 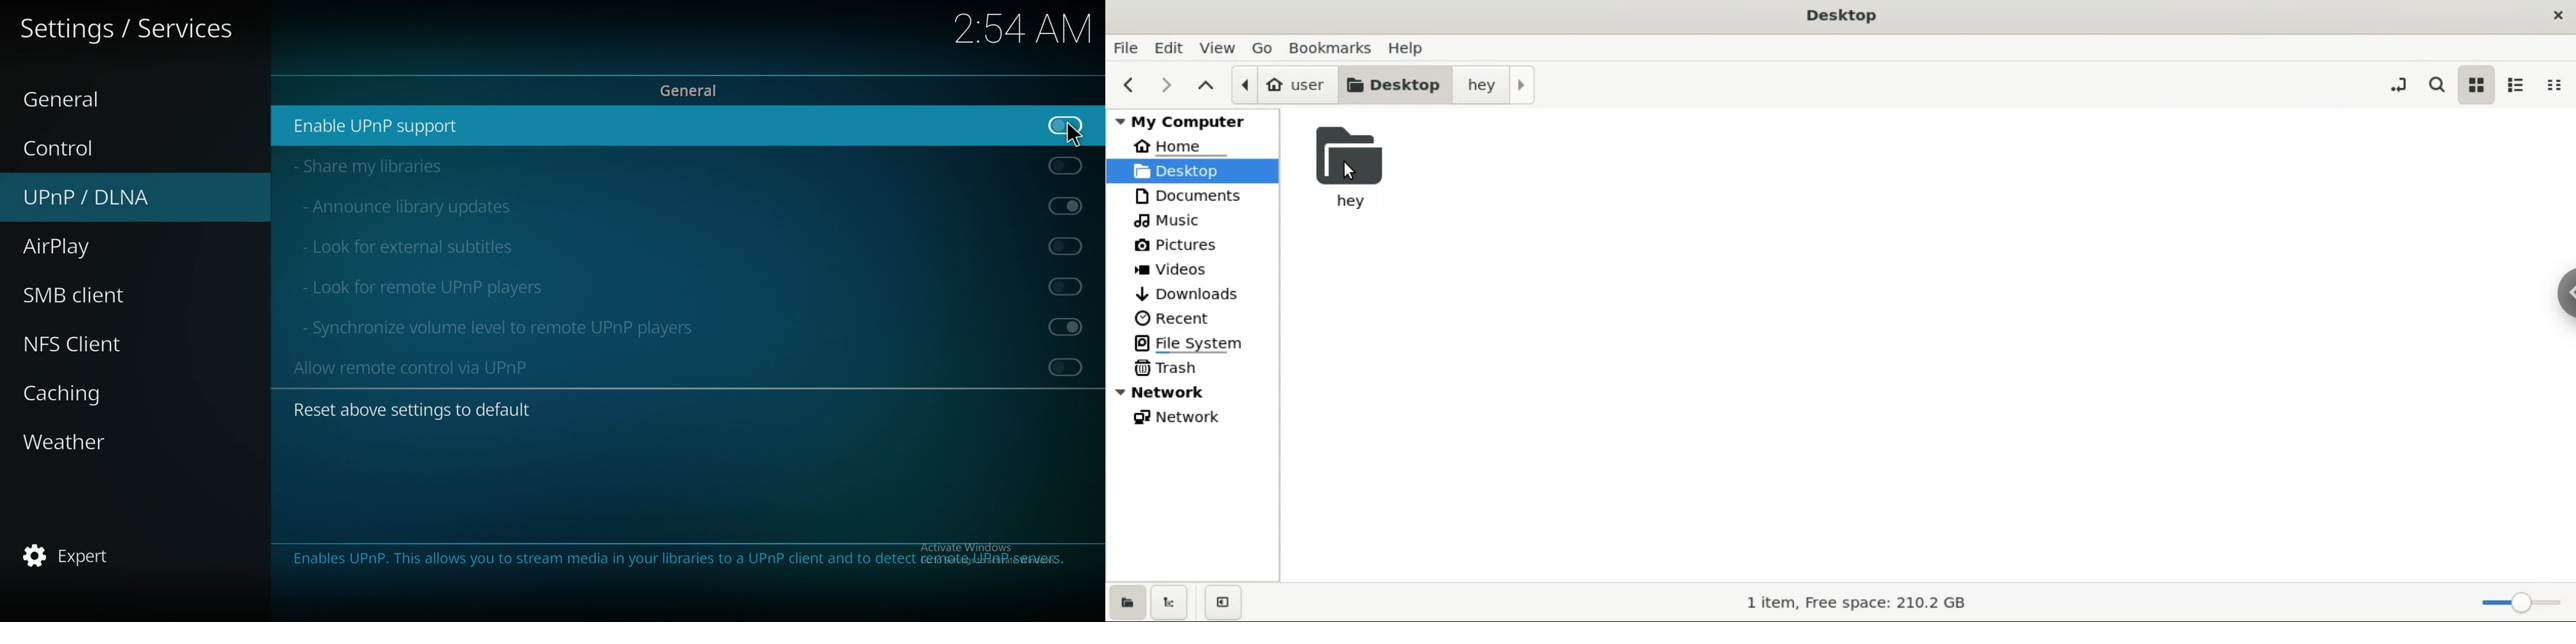 What do you see at coordinates (81, 346) in the screenshot?
I see `nfs client` at bounding box center [81, 346].